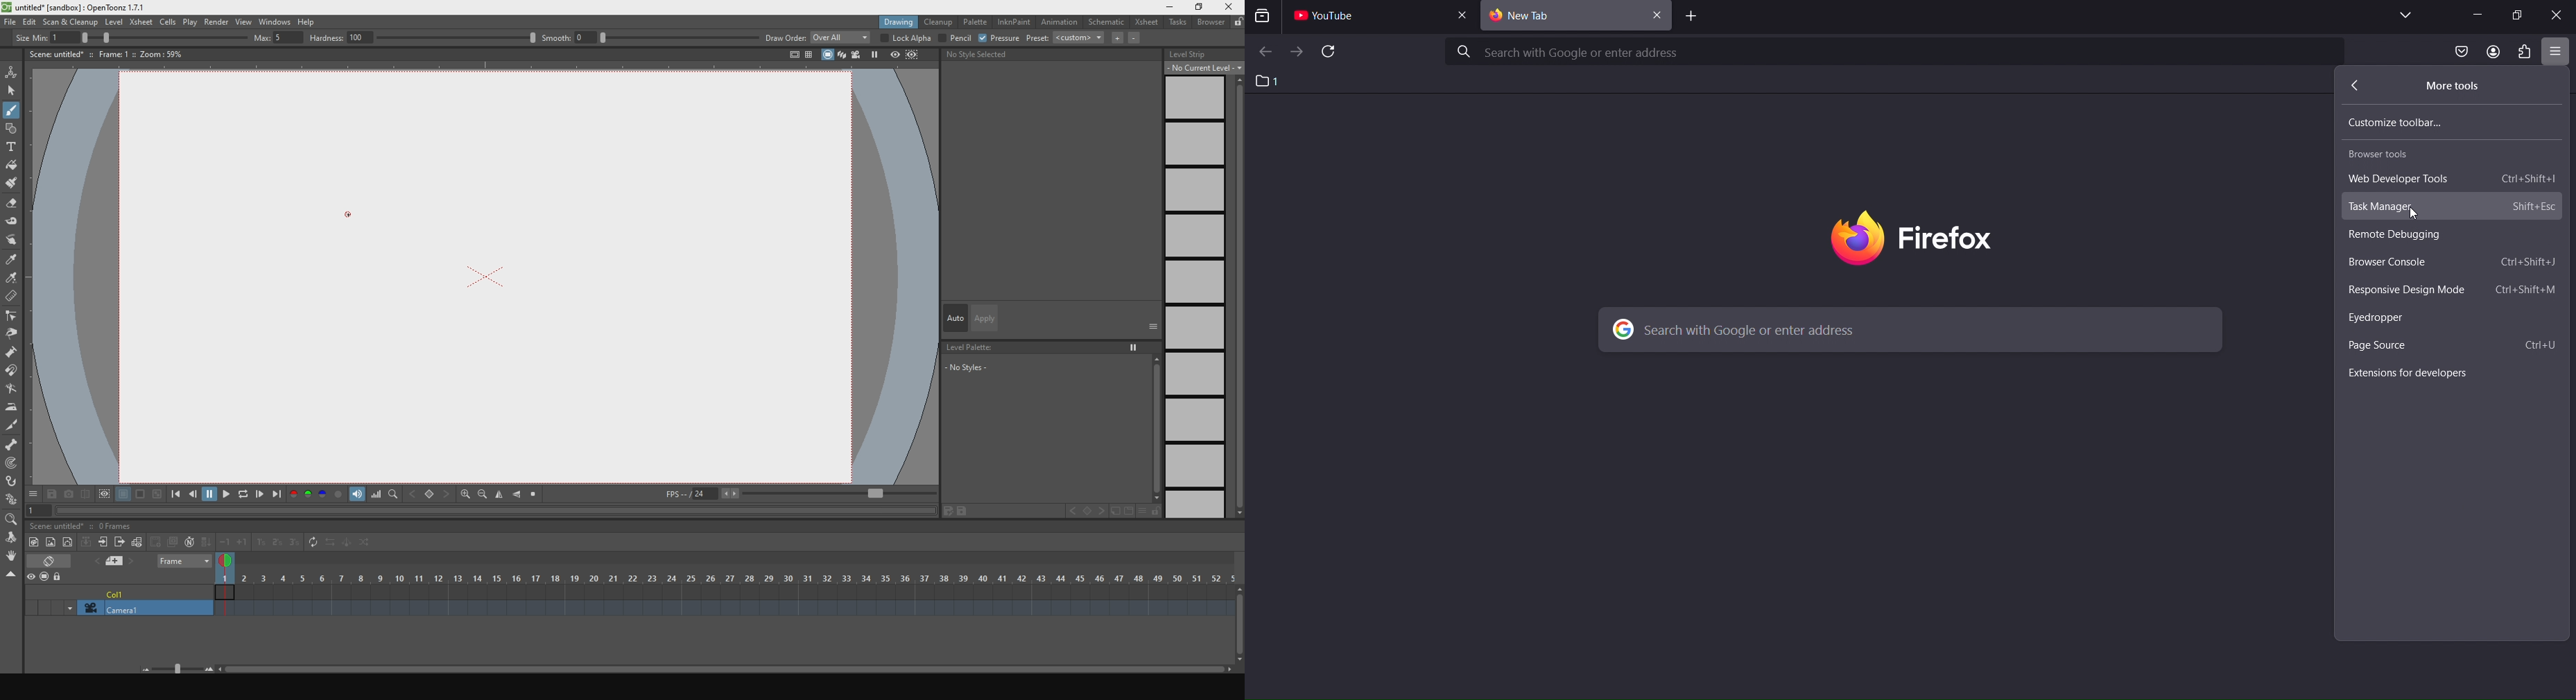  What do you see at coordinates (2403, 15) in the screenshot?
I see `list all tabs` at bounding box center [2403, 15].